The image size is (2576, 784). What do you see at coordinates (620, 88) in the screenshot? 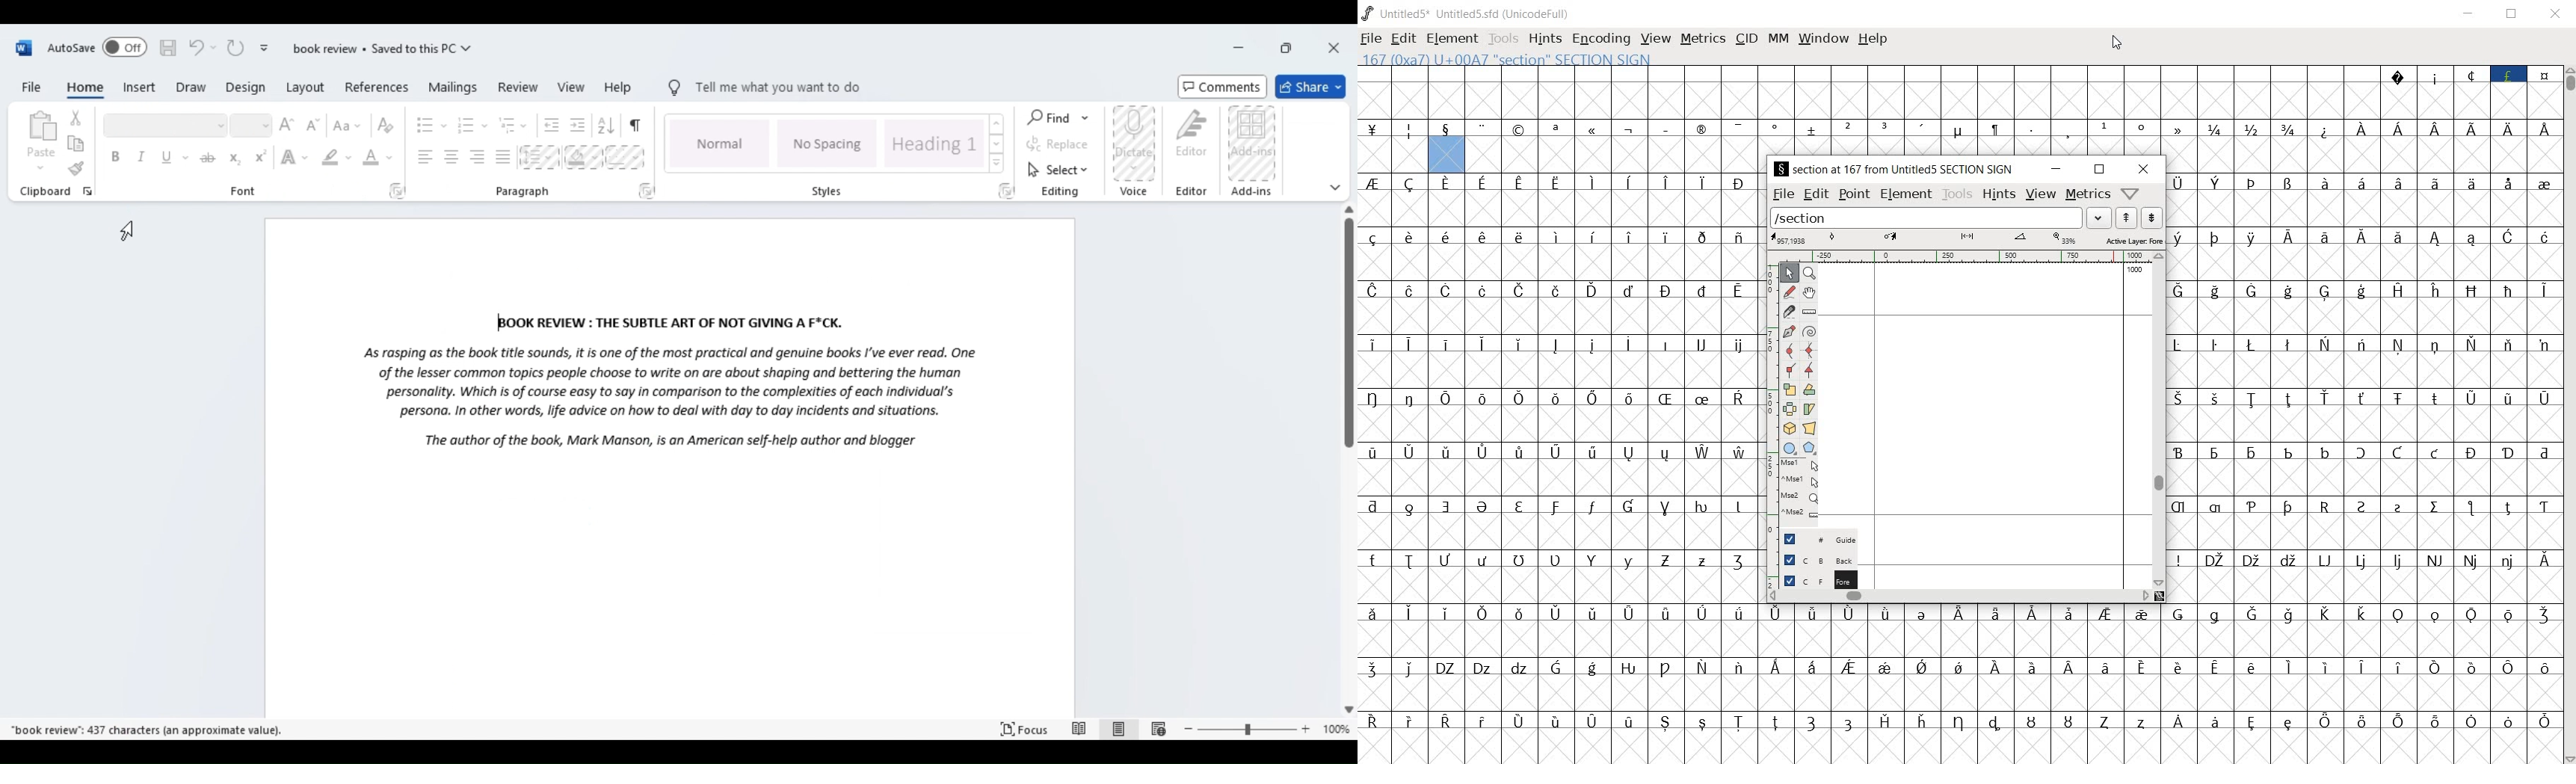
I see `Help` at bounding box center [620, 88].